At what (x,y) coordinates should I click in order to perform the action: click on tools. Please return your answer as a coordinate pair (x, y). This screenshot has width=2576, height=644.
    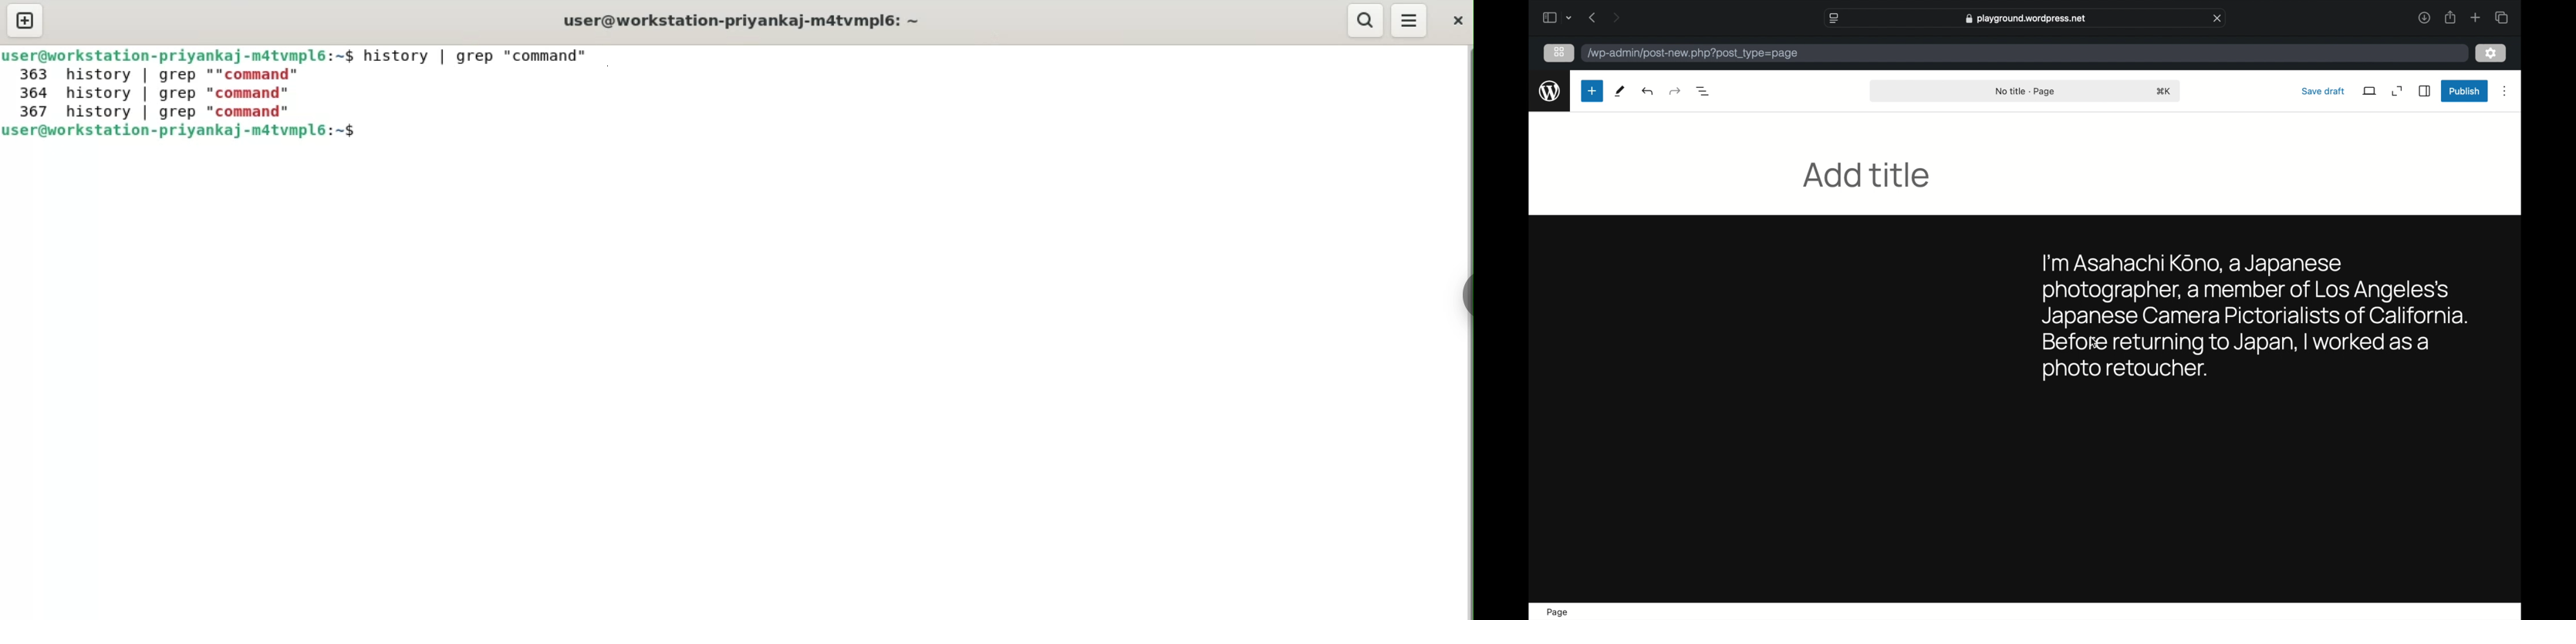
    Looking at the image, I should click on (1621, 91).